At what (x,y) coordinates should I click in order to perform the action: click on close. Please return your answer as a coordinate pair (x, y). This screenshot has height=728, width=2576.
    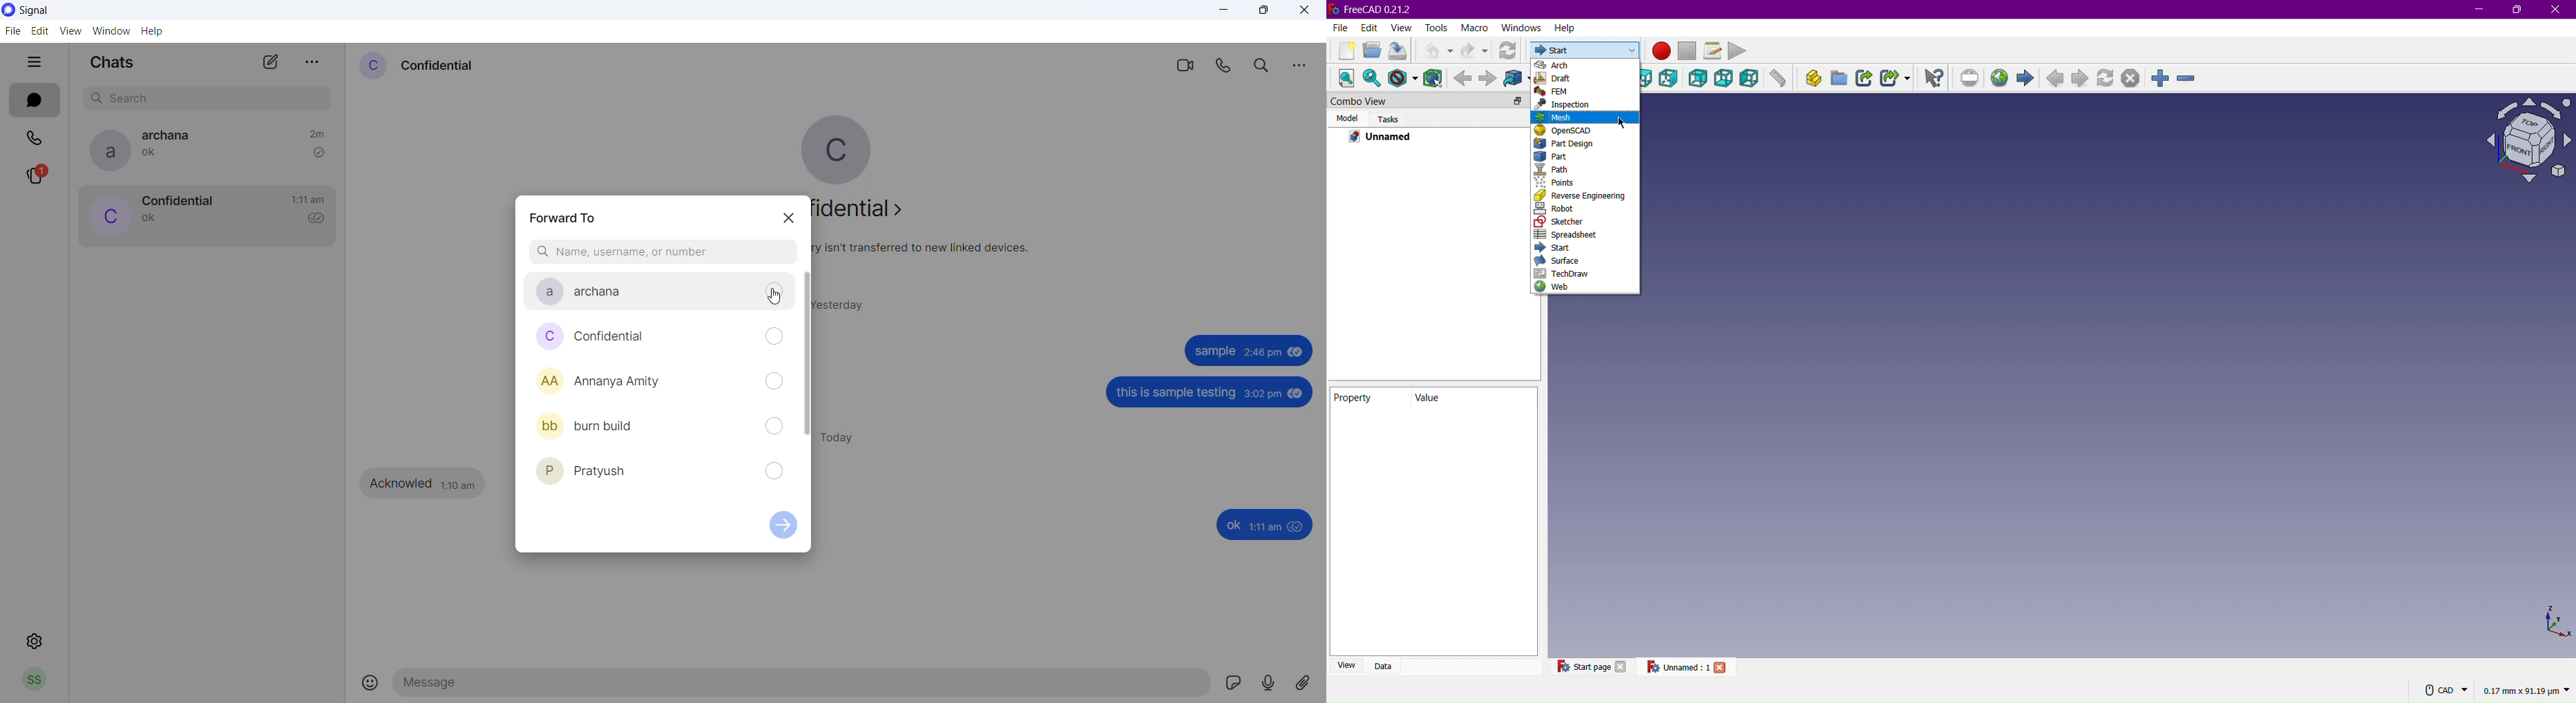
    Looking at the image, I should click on (1722, 667).